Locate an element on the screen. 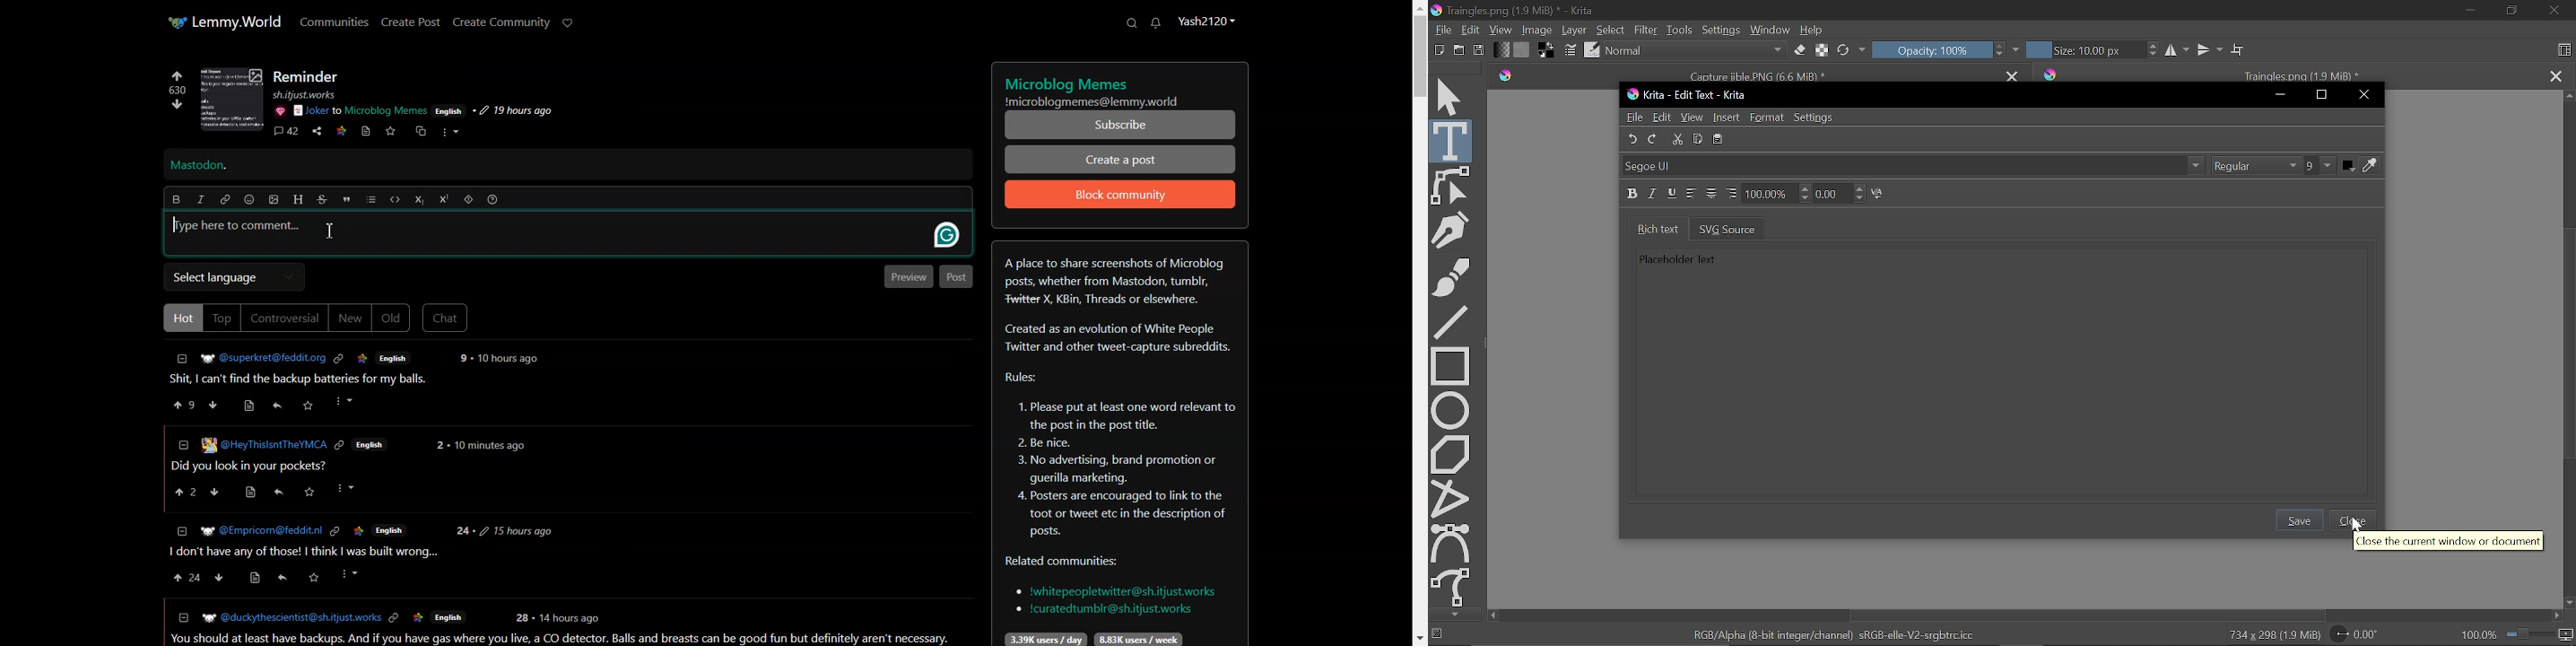 The image size is (2576, 672).  is located at coordinates (395, 618).